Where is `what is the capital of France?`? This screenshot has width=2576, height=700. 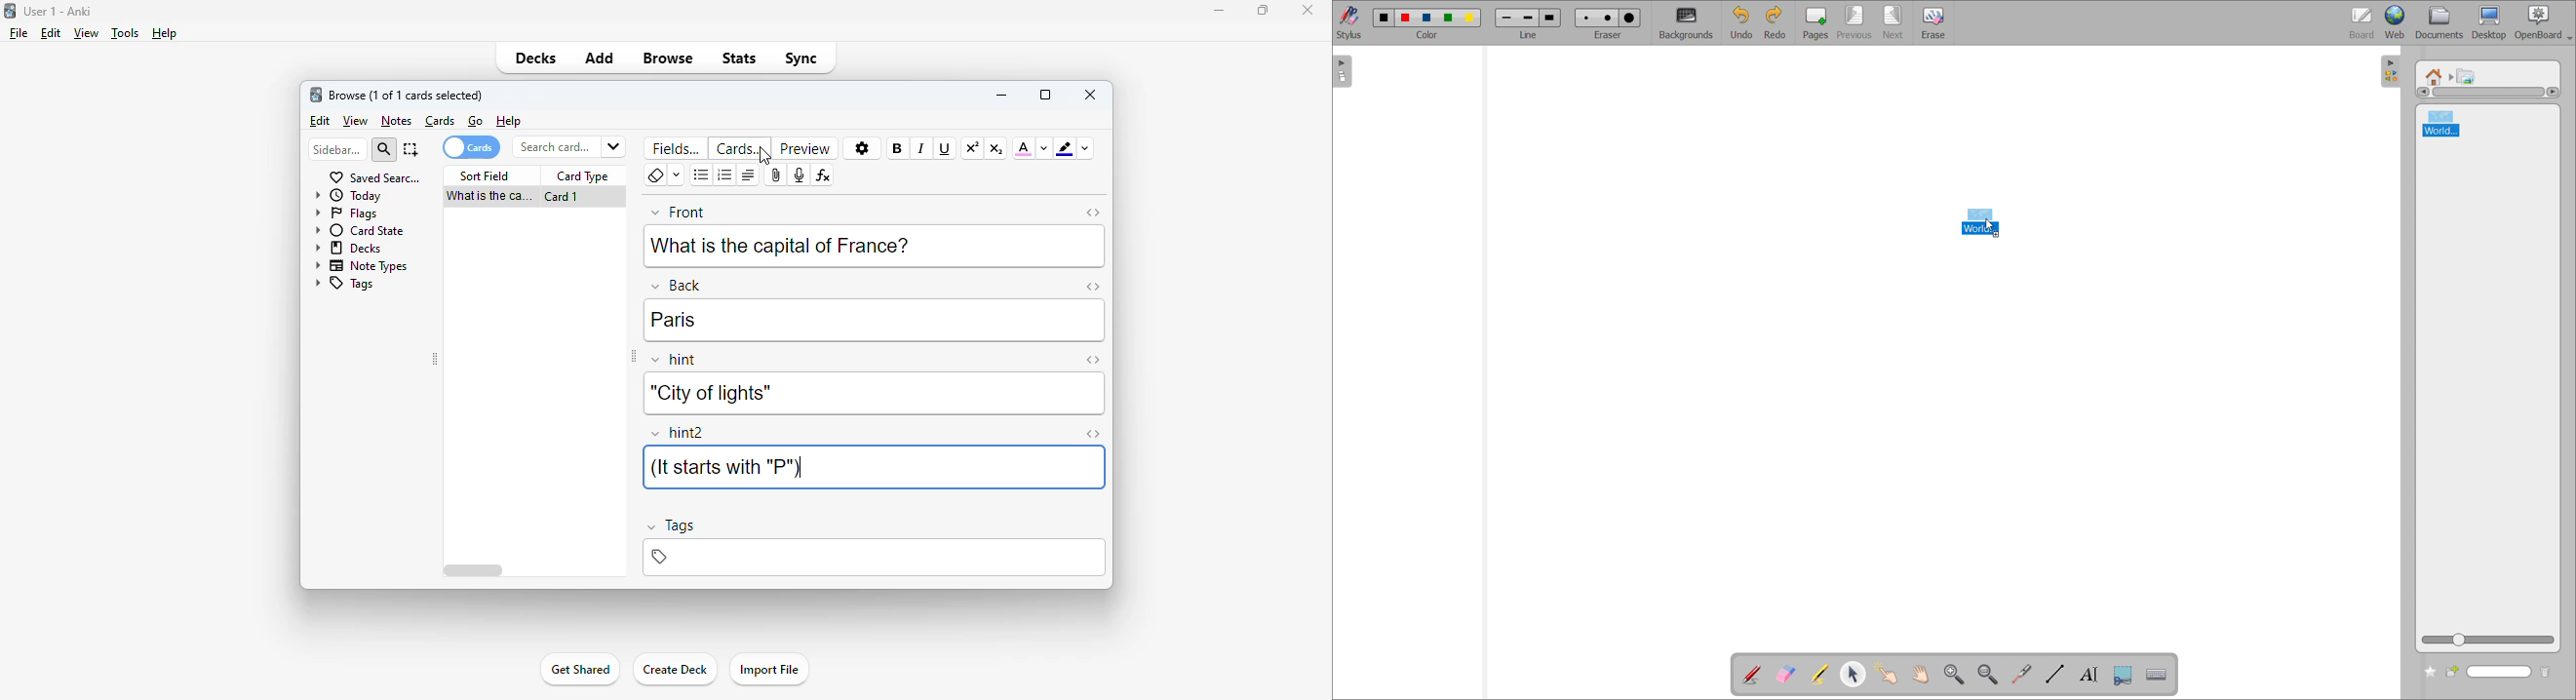 what is the capital of France? is located at coordinates (487, 197).